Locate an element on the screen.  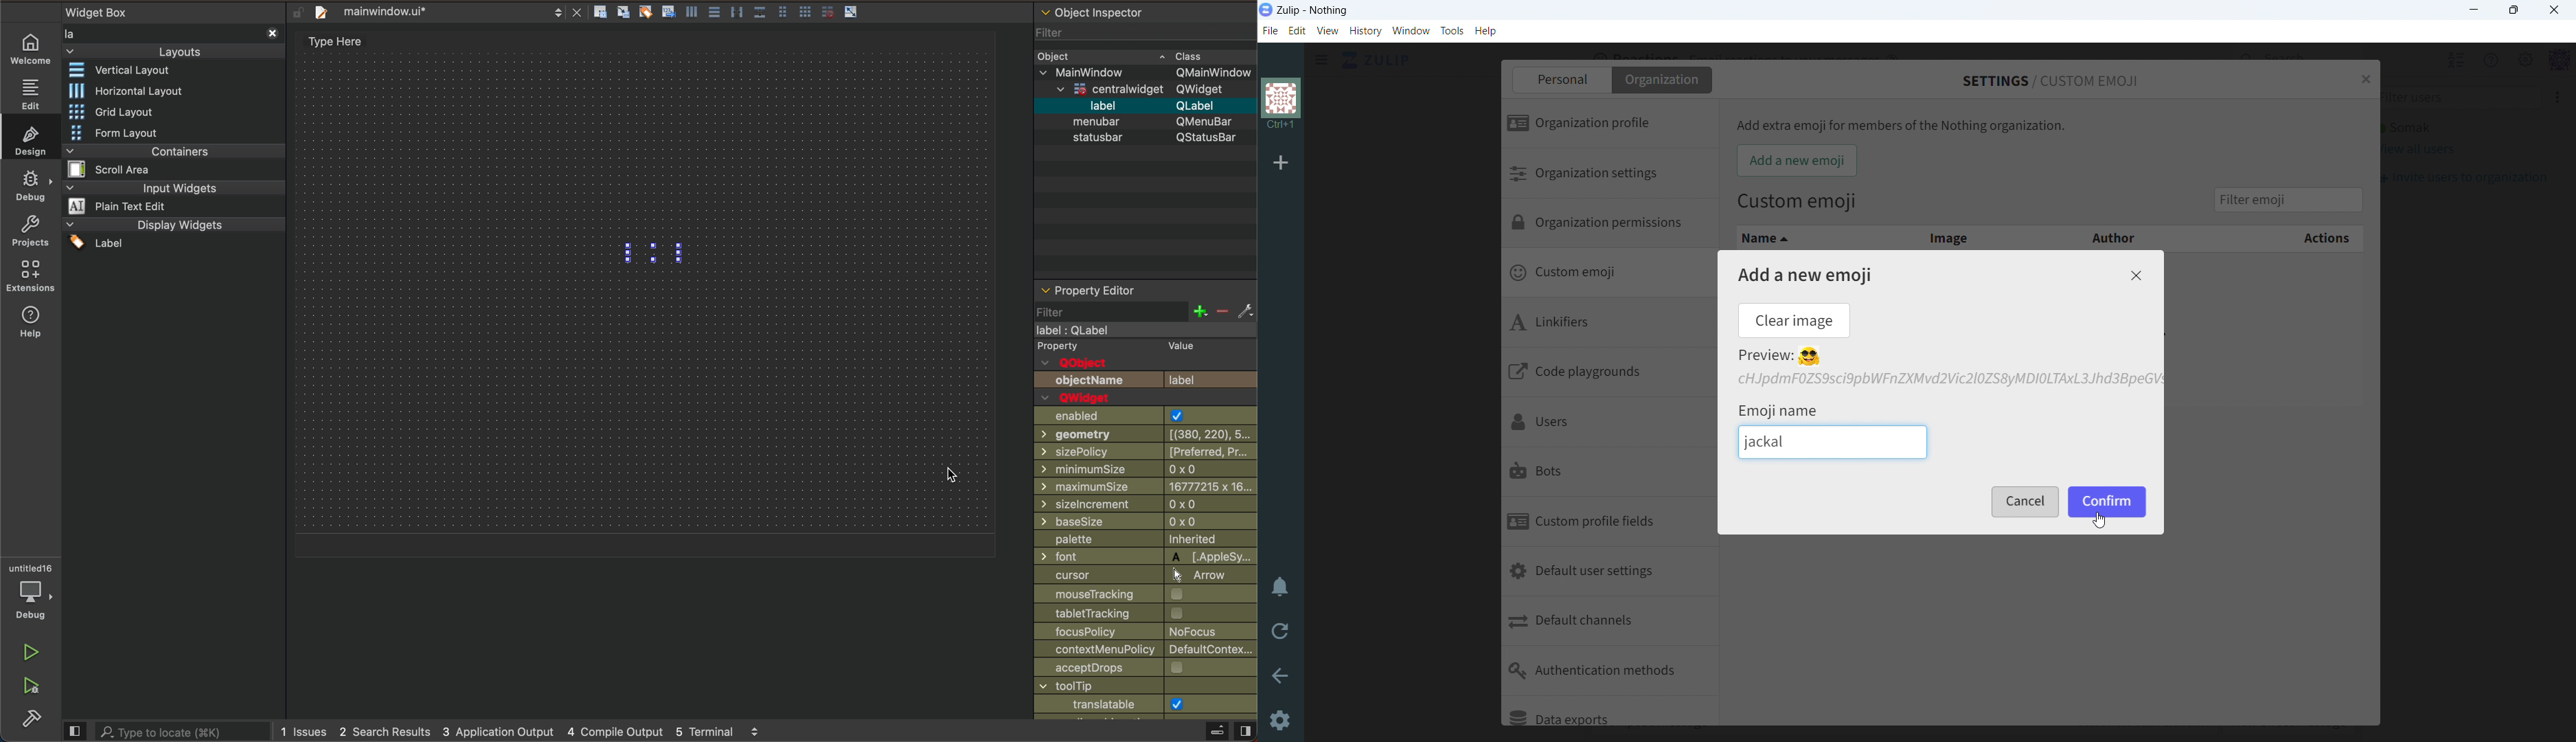
object name is located at coordinates (1145, 380).